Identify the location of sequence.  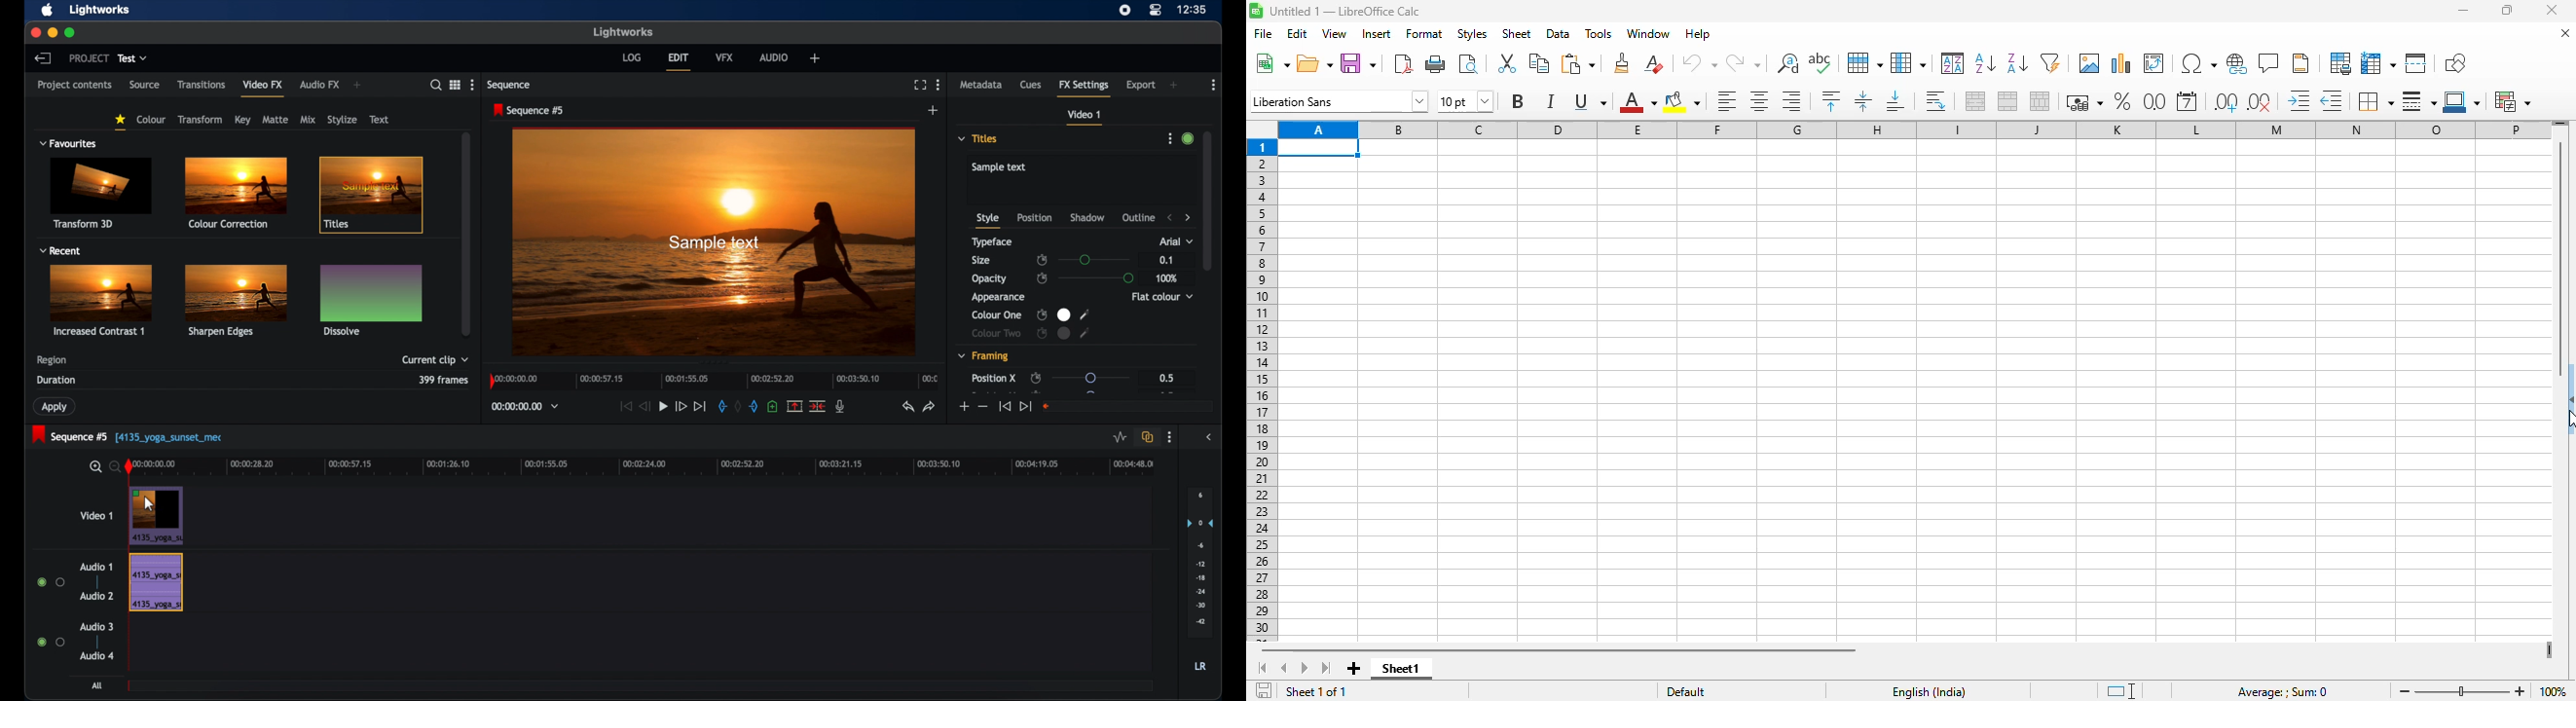
(509, 84).